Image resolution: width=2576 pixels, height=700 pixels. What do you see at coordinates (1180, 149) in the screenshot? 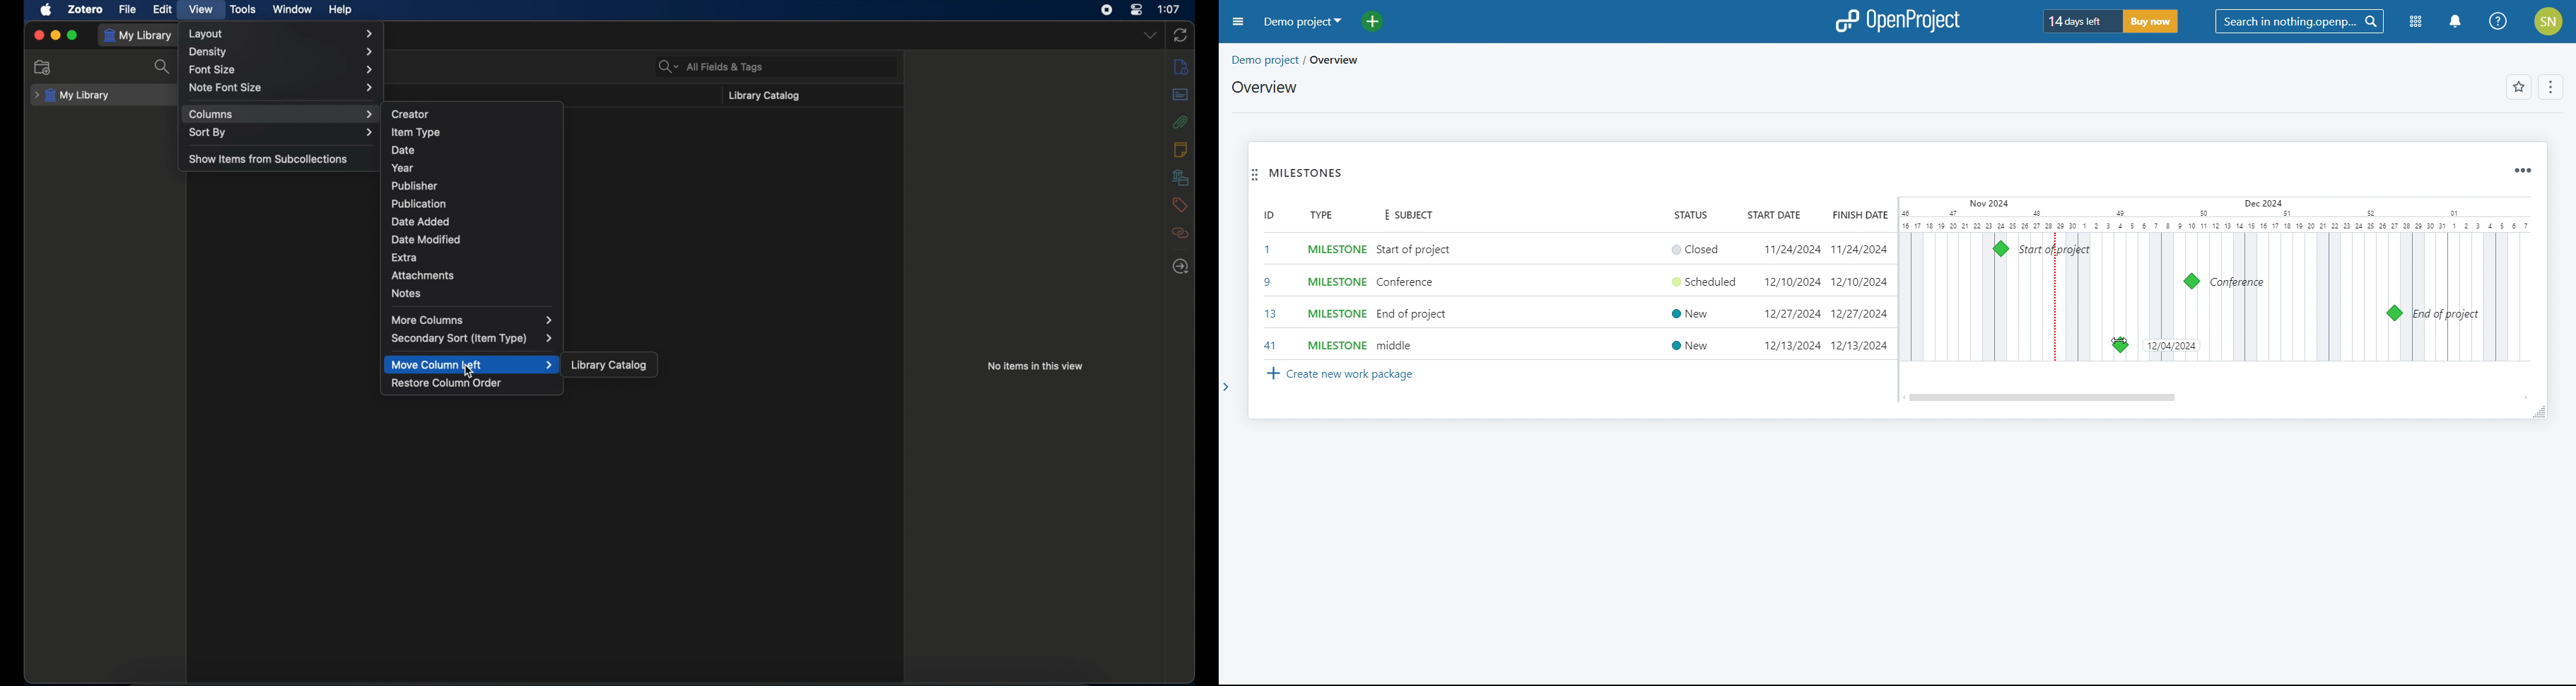
I see `notes` at bounding box center [1180, 149].